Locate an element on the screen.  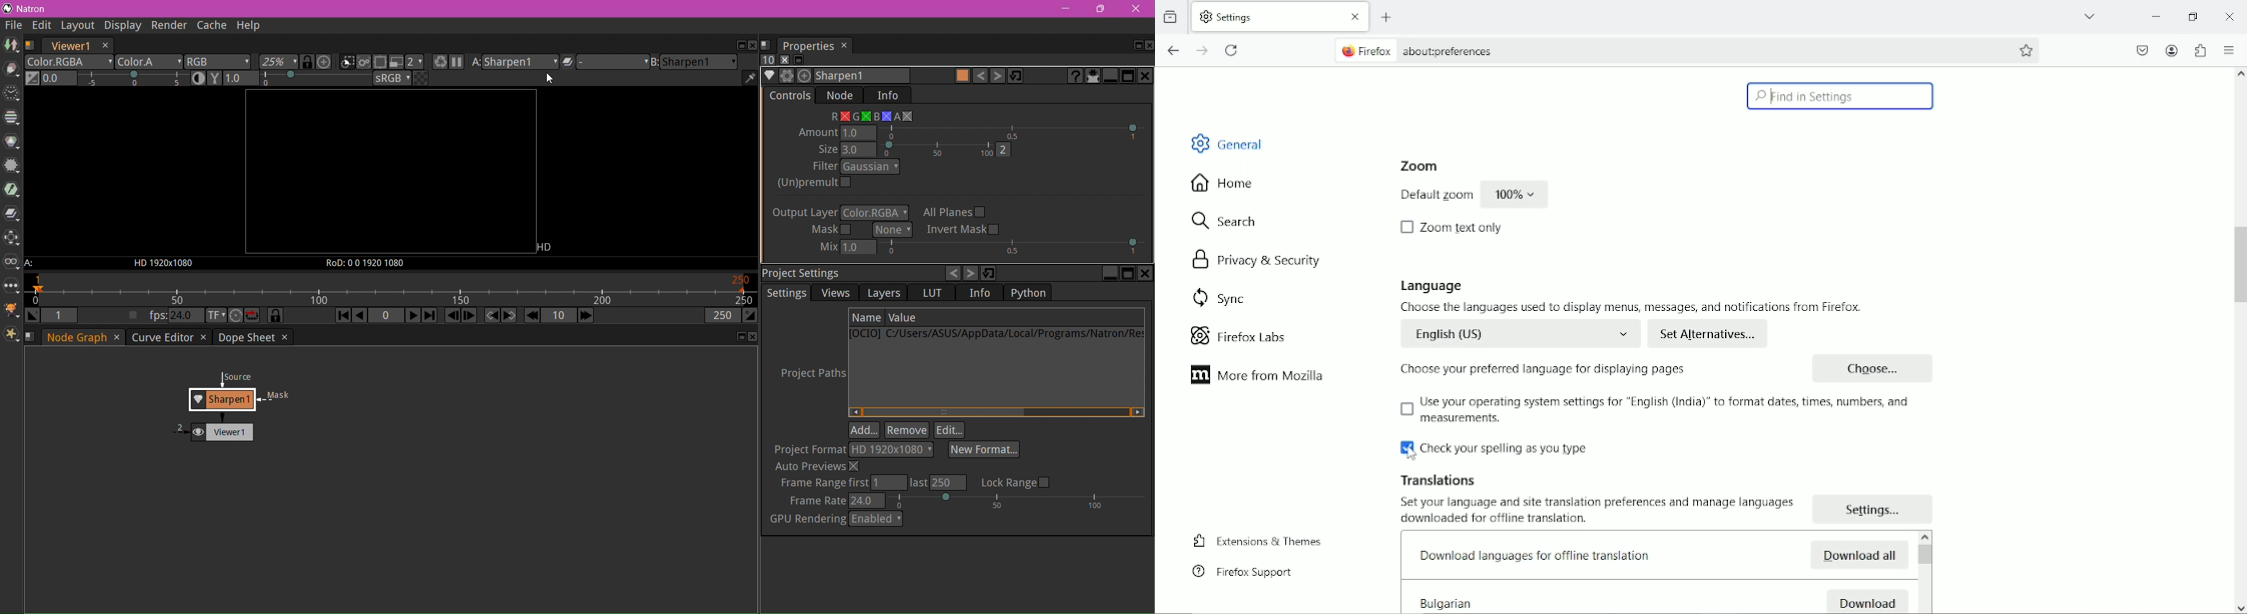
Home is located at coordinates (1223, 183).